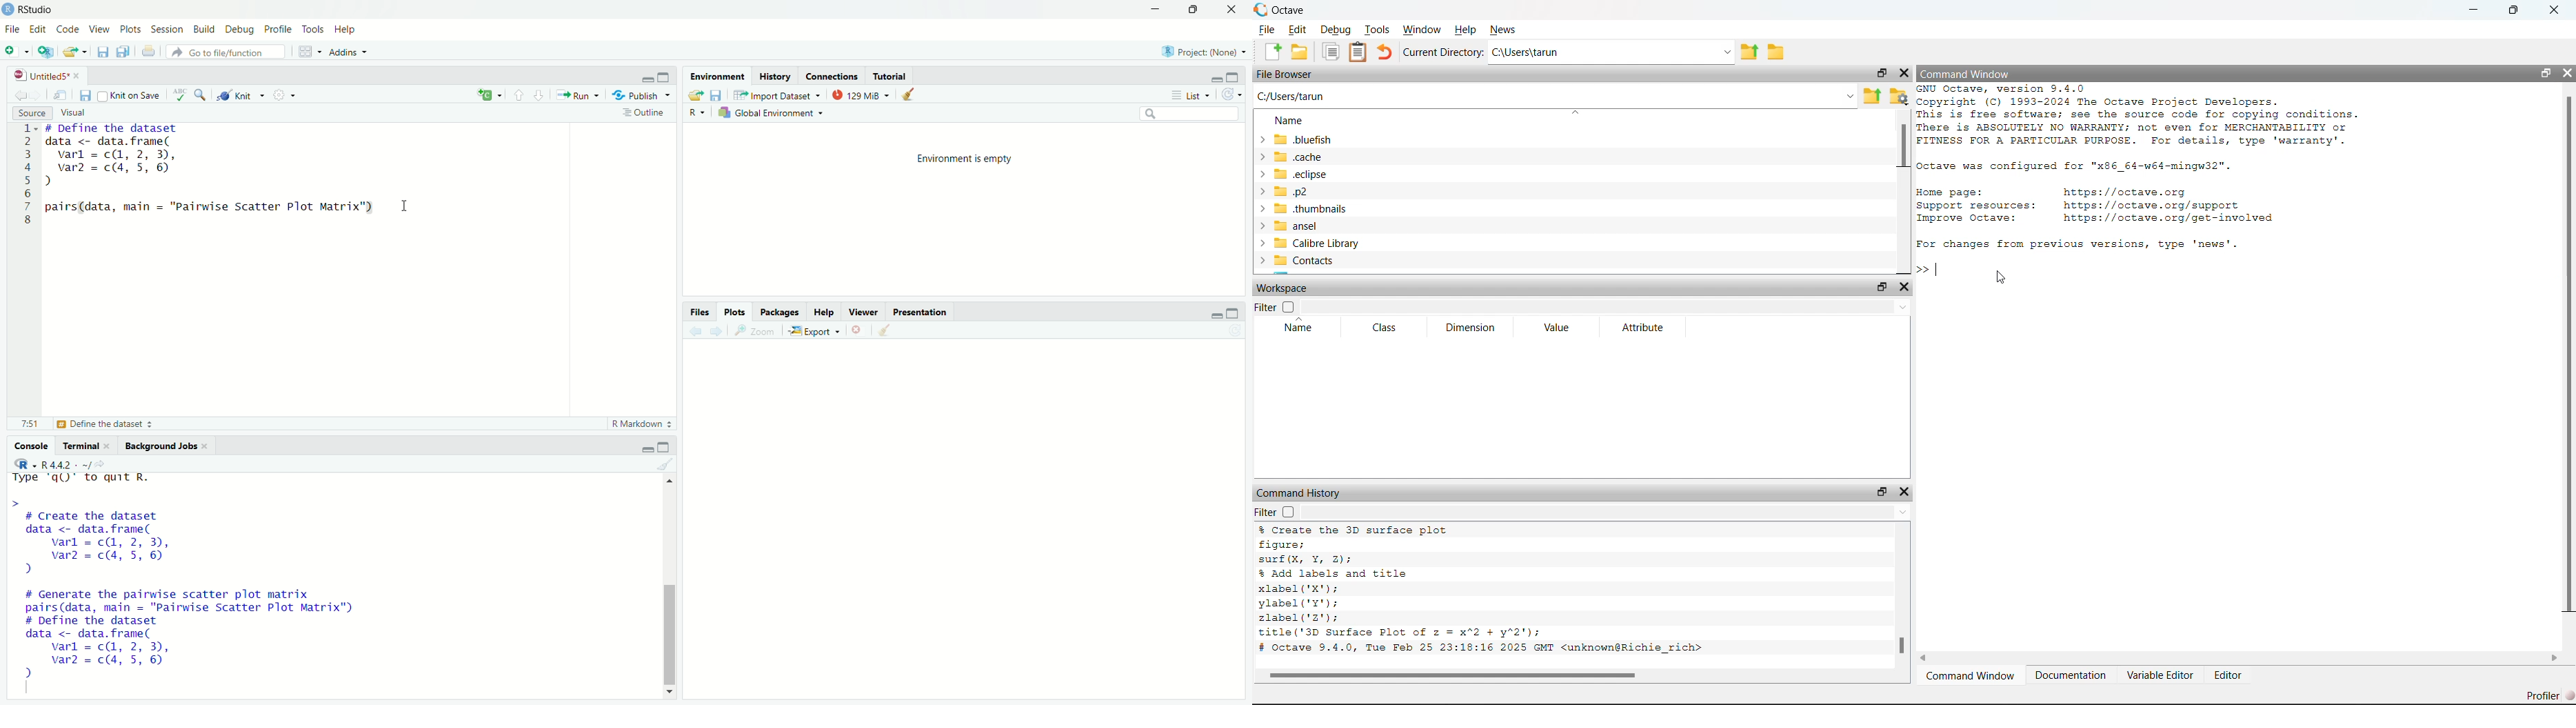 This screenshot has height=728, width=2576. What do you see at coordinates (16, 50) in the screenshot?
I see `New File` at bounding box center [16, 50].